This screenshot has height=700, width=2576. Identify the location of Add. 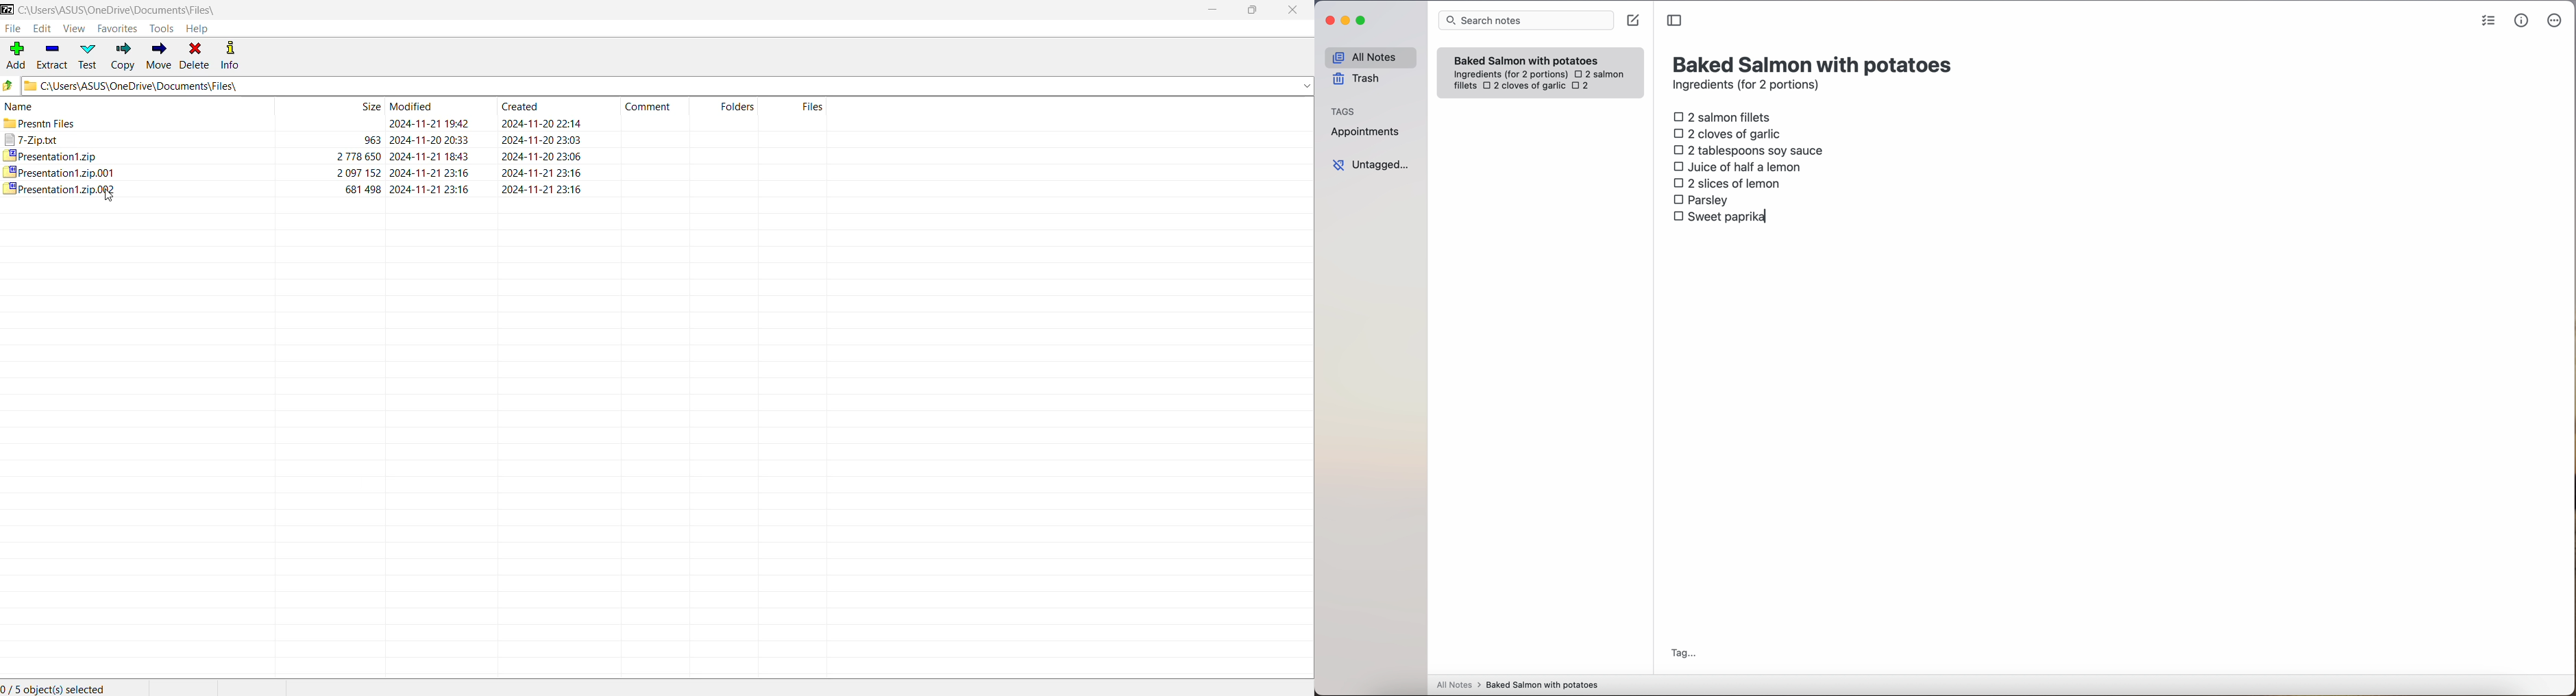
(16, 56).